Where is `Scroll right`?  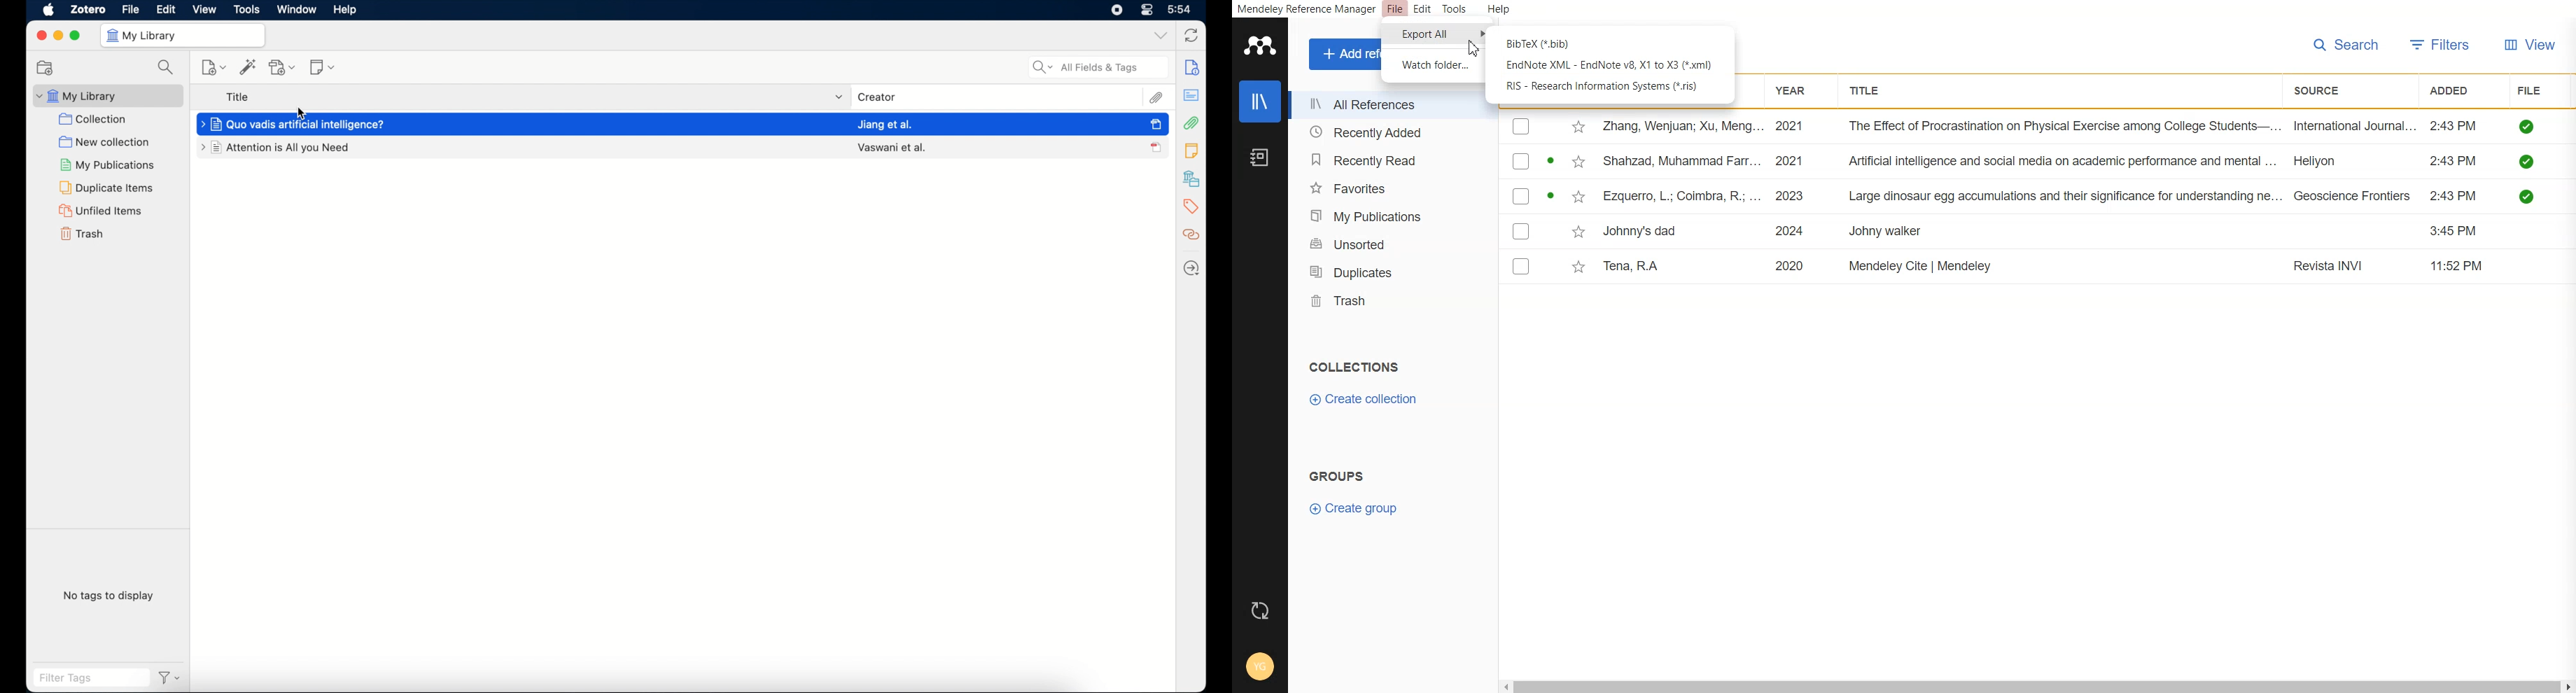 Scroll right is located at coordinates (2568, 686).